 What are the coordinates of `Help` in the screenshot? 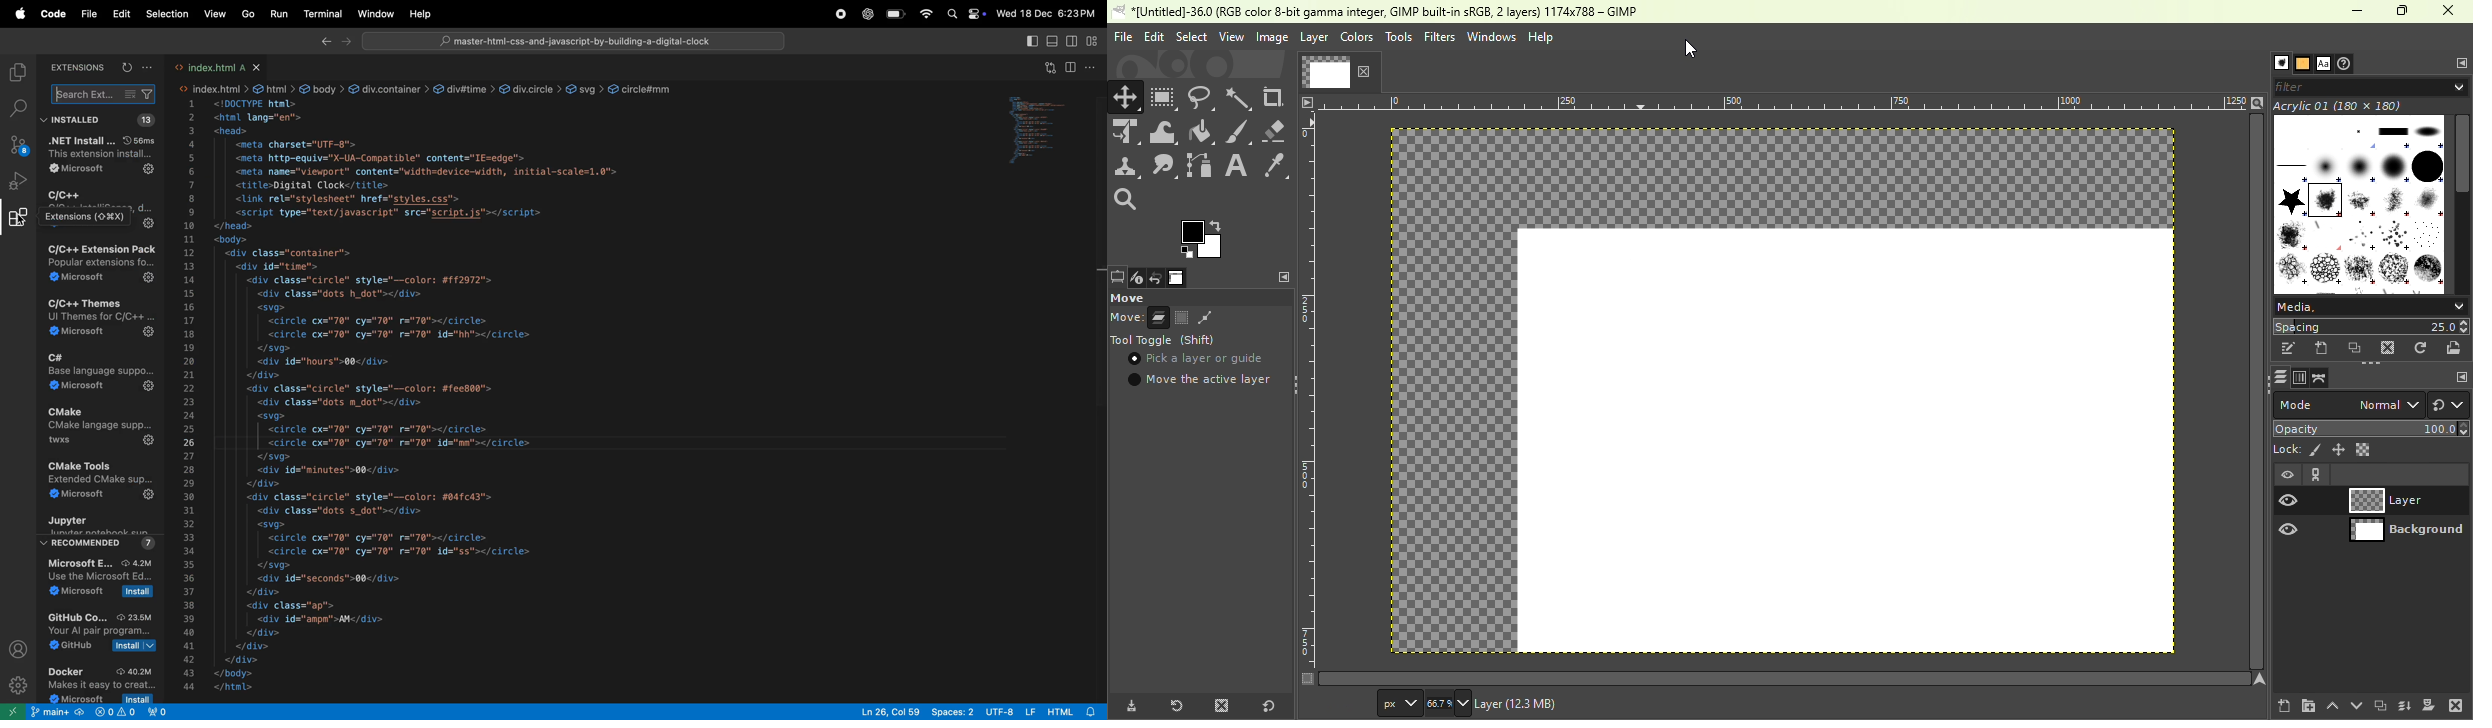 It's located at (1543, 37).